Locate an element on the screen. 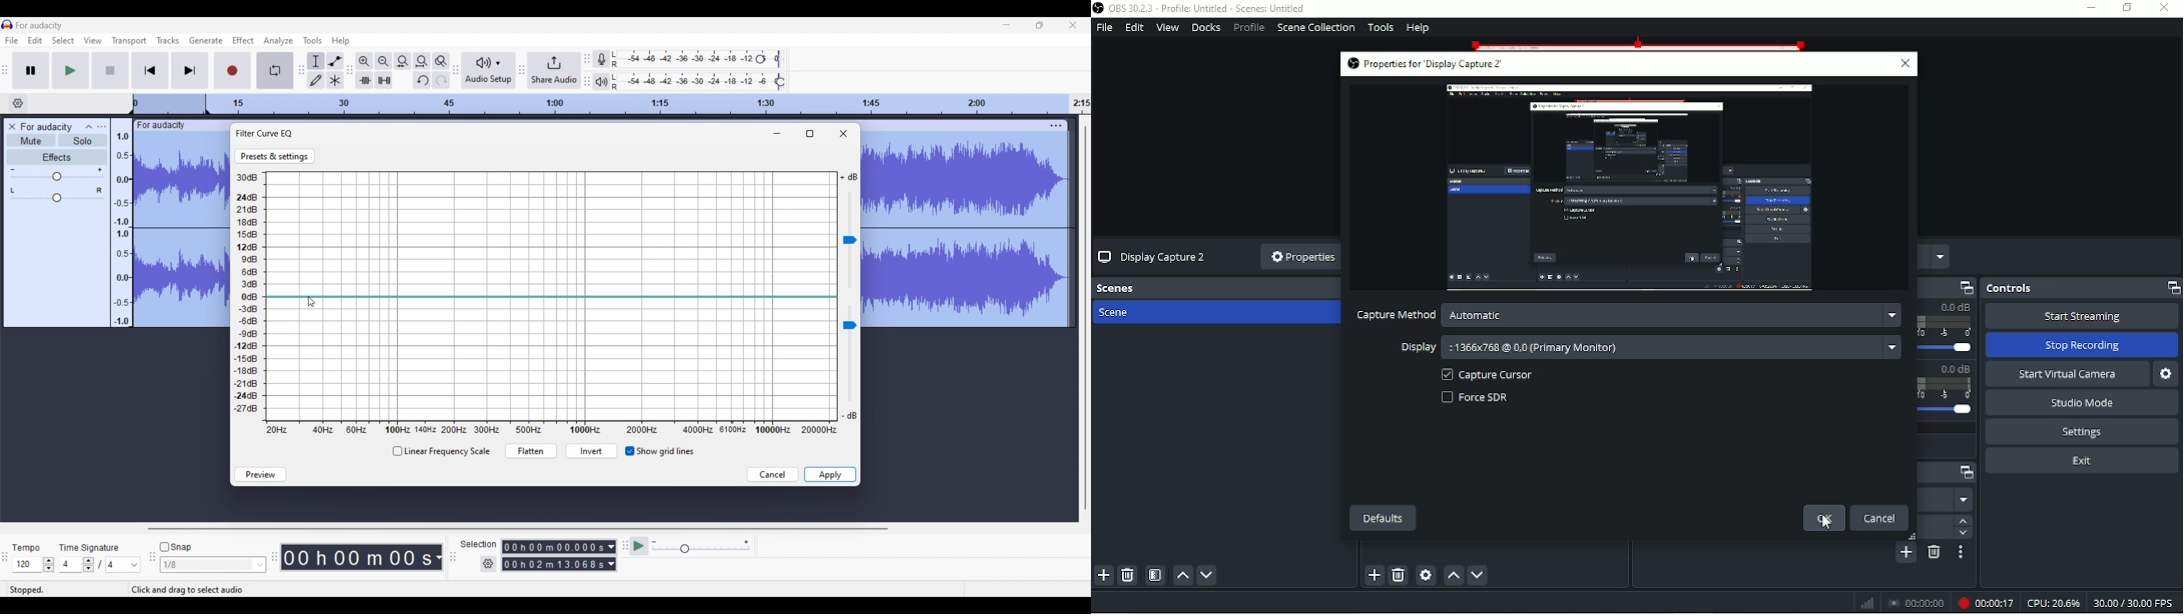 Image resolution: width=2184 pixels, height=616 pixels. Max. gain is located at coordinates (100, 170).